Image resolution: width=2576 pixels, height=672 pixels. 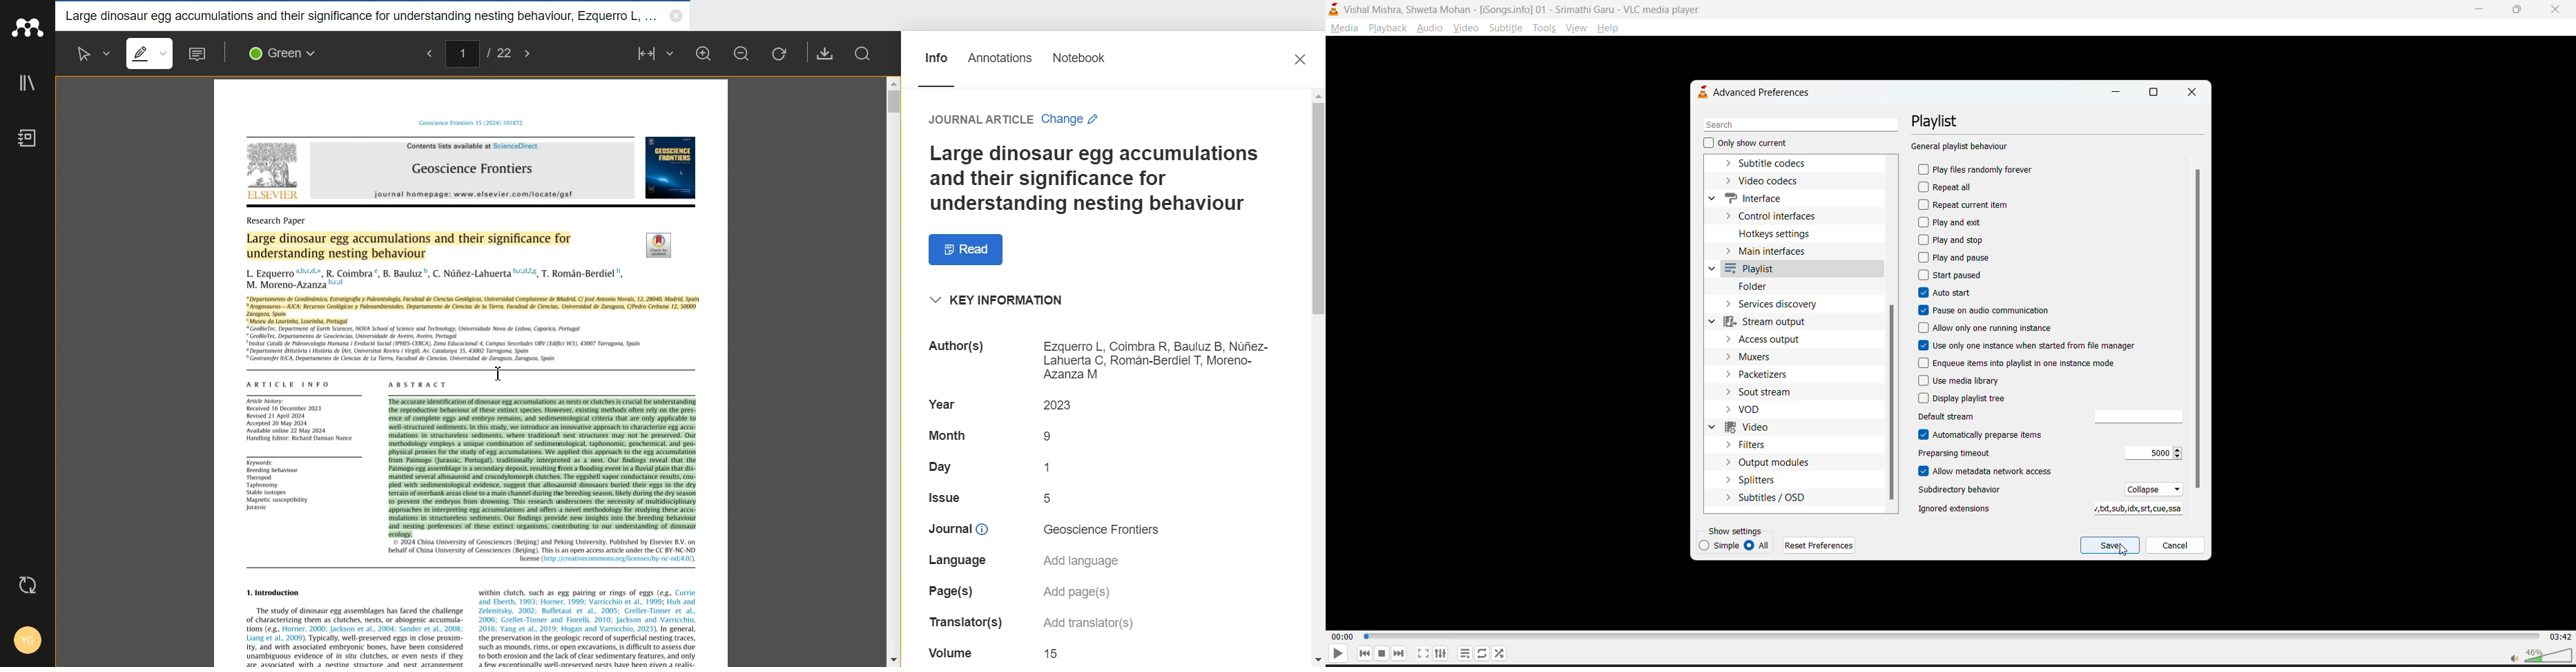 I want to click on help, so click(x=1612, y=28).